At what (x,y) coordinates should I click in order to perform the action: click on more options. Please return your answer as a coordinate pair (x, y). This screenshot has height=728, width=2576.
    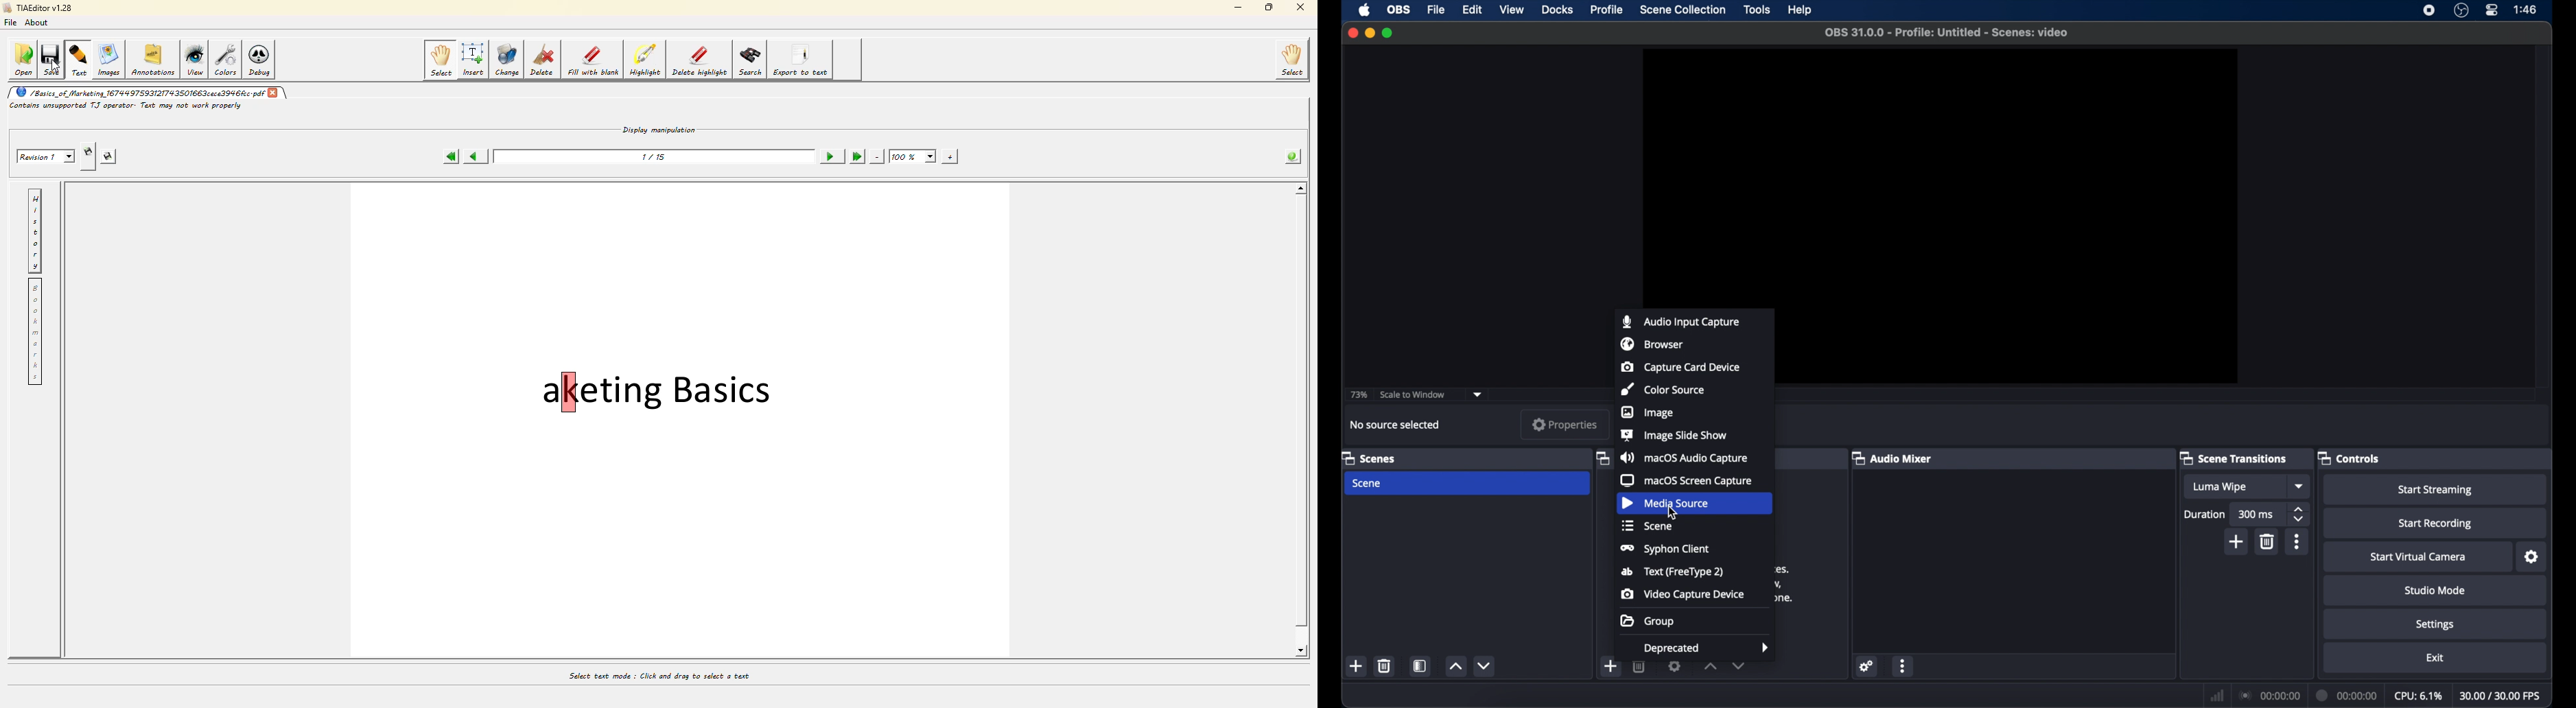
    Looking at the image, I should click on (1903, 667).